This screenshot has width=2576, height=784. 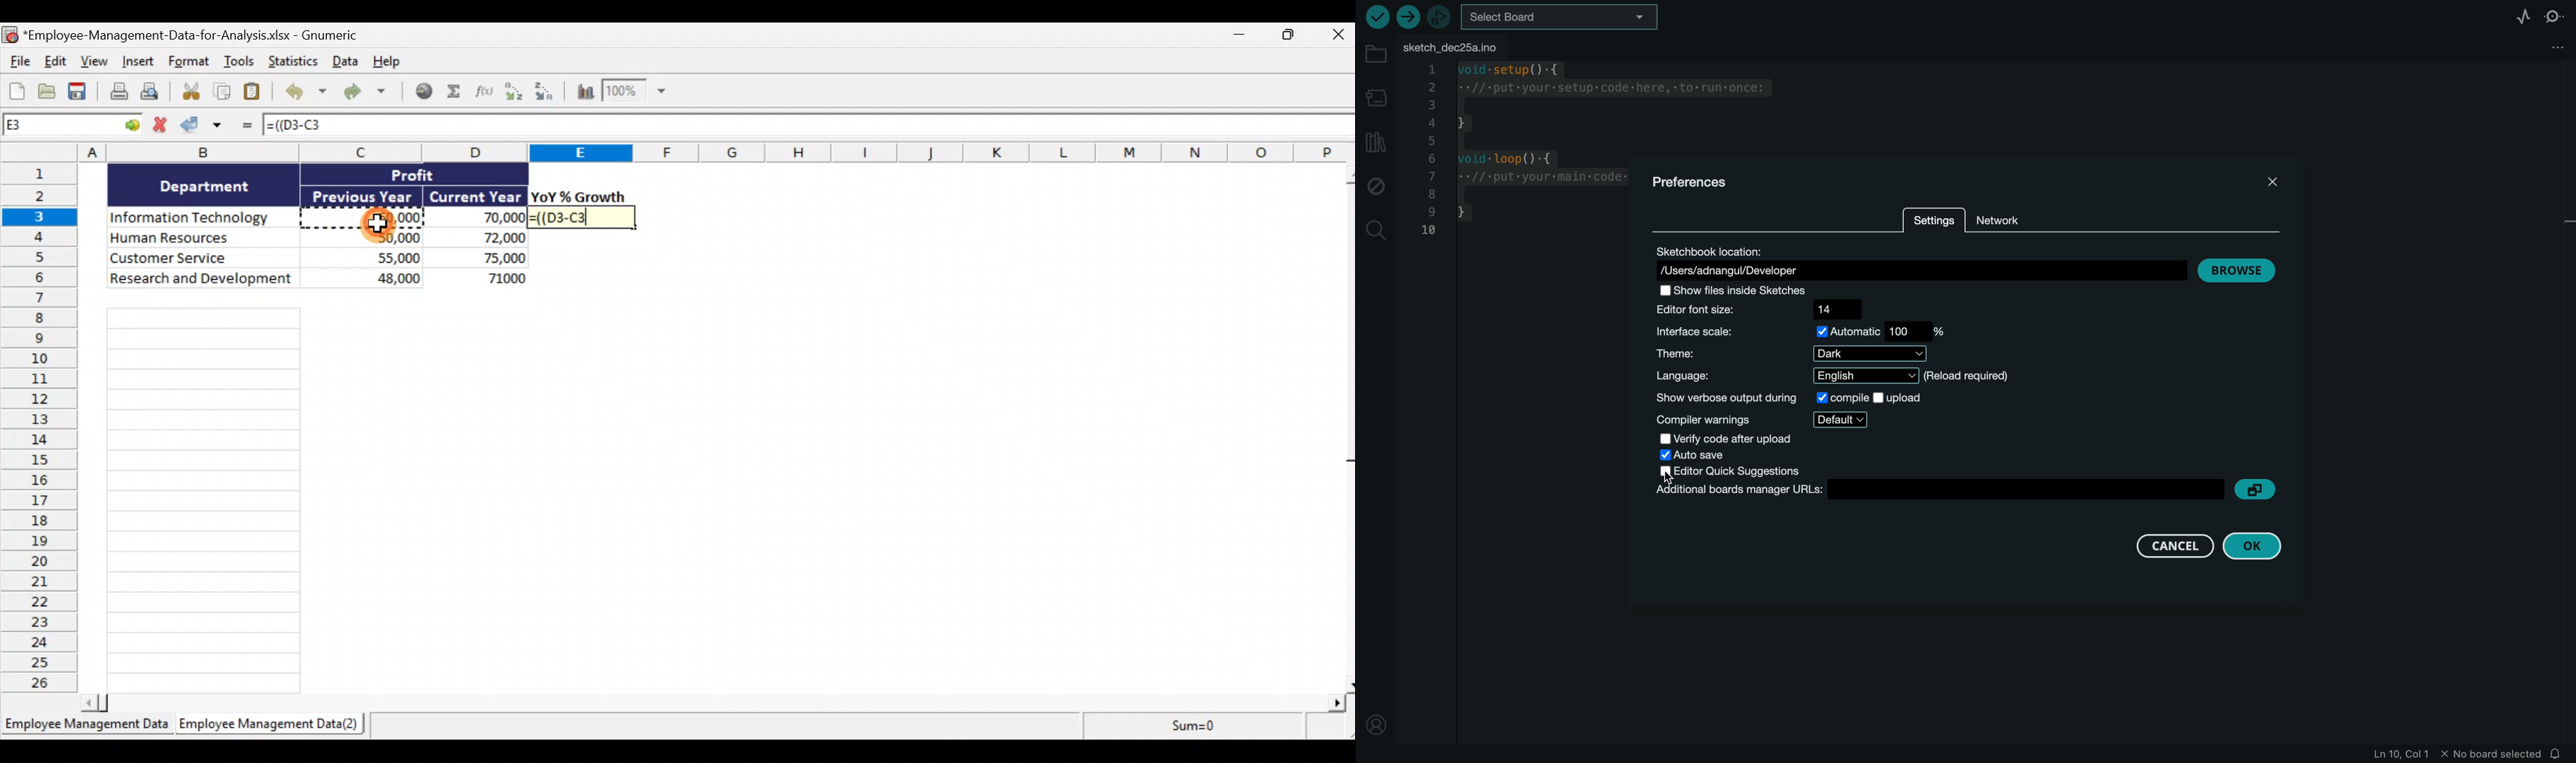 What do you see at coordinates (2541, 48) in the screenshot?
I see `file  settings` at bounding box center [2541, 48].